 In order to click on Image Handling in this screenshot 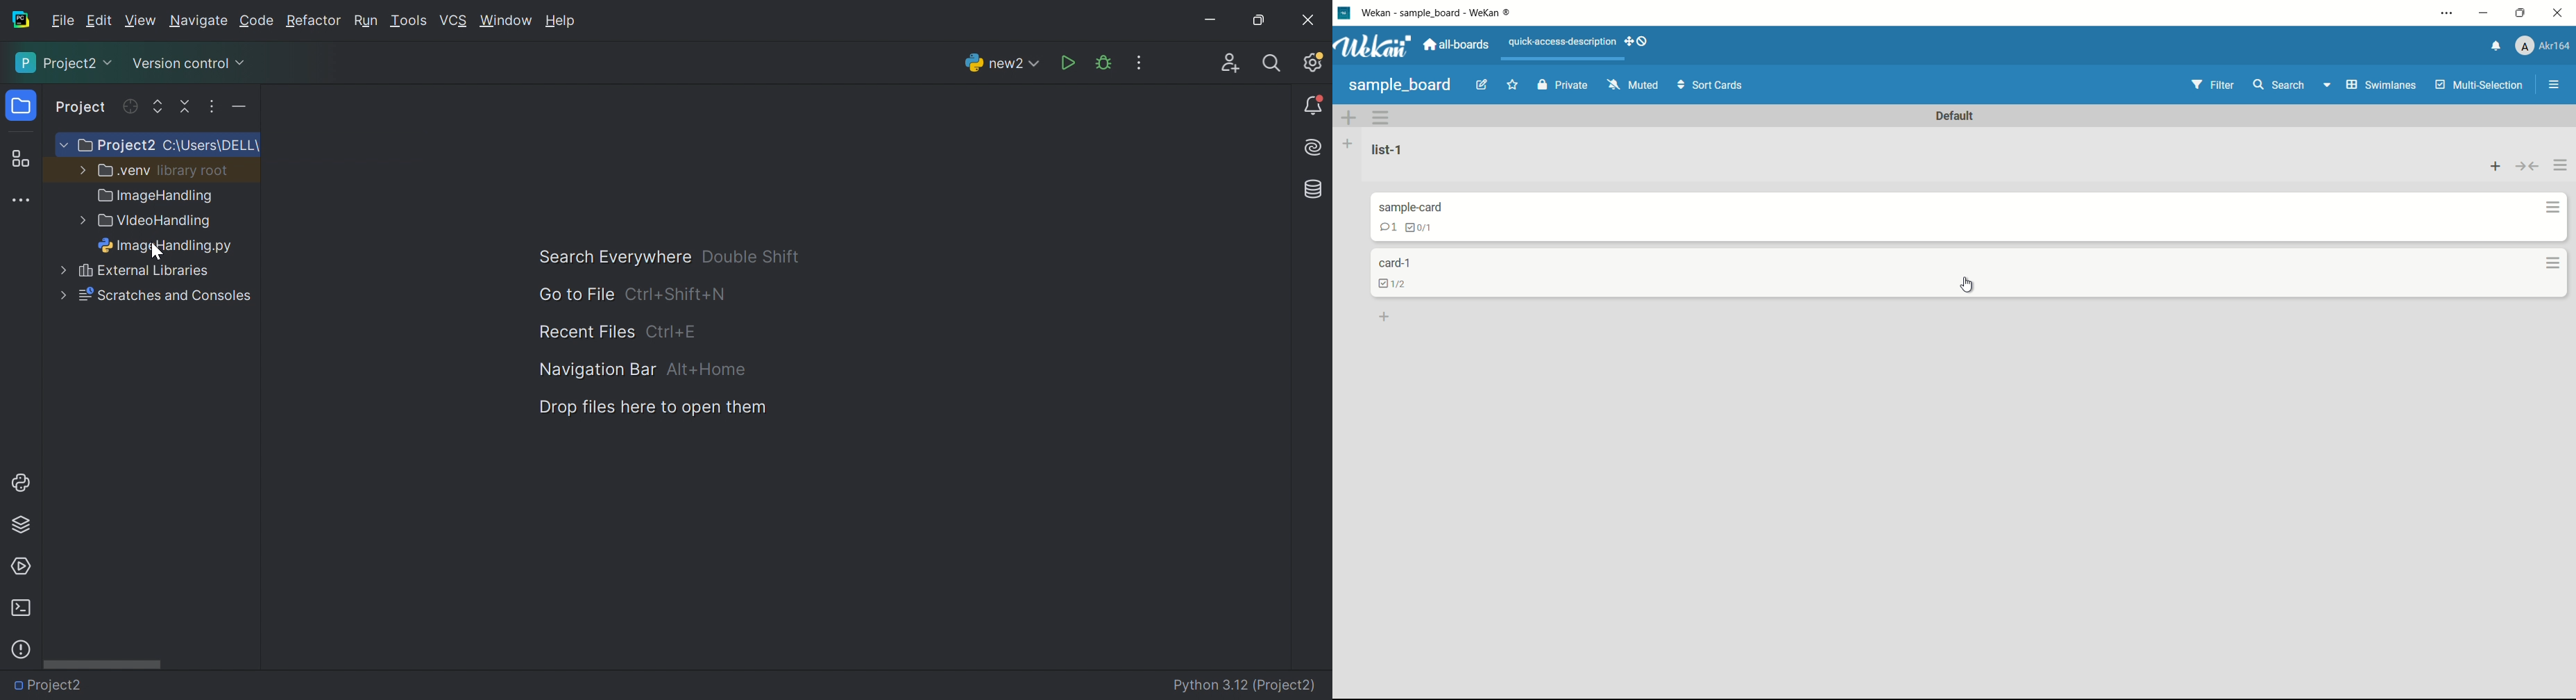, I will do `click(156, 197)`.